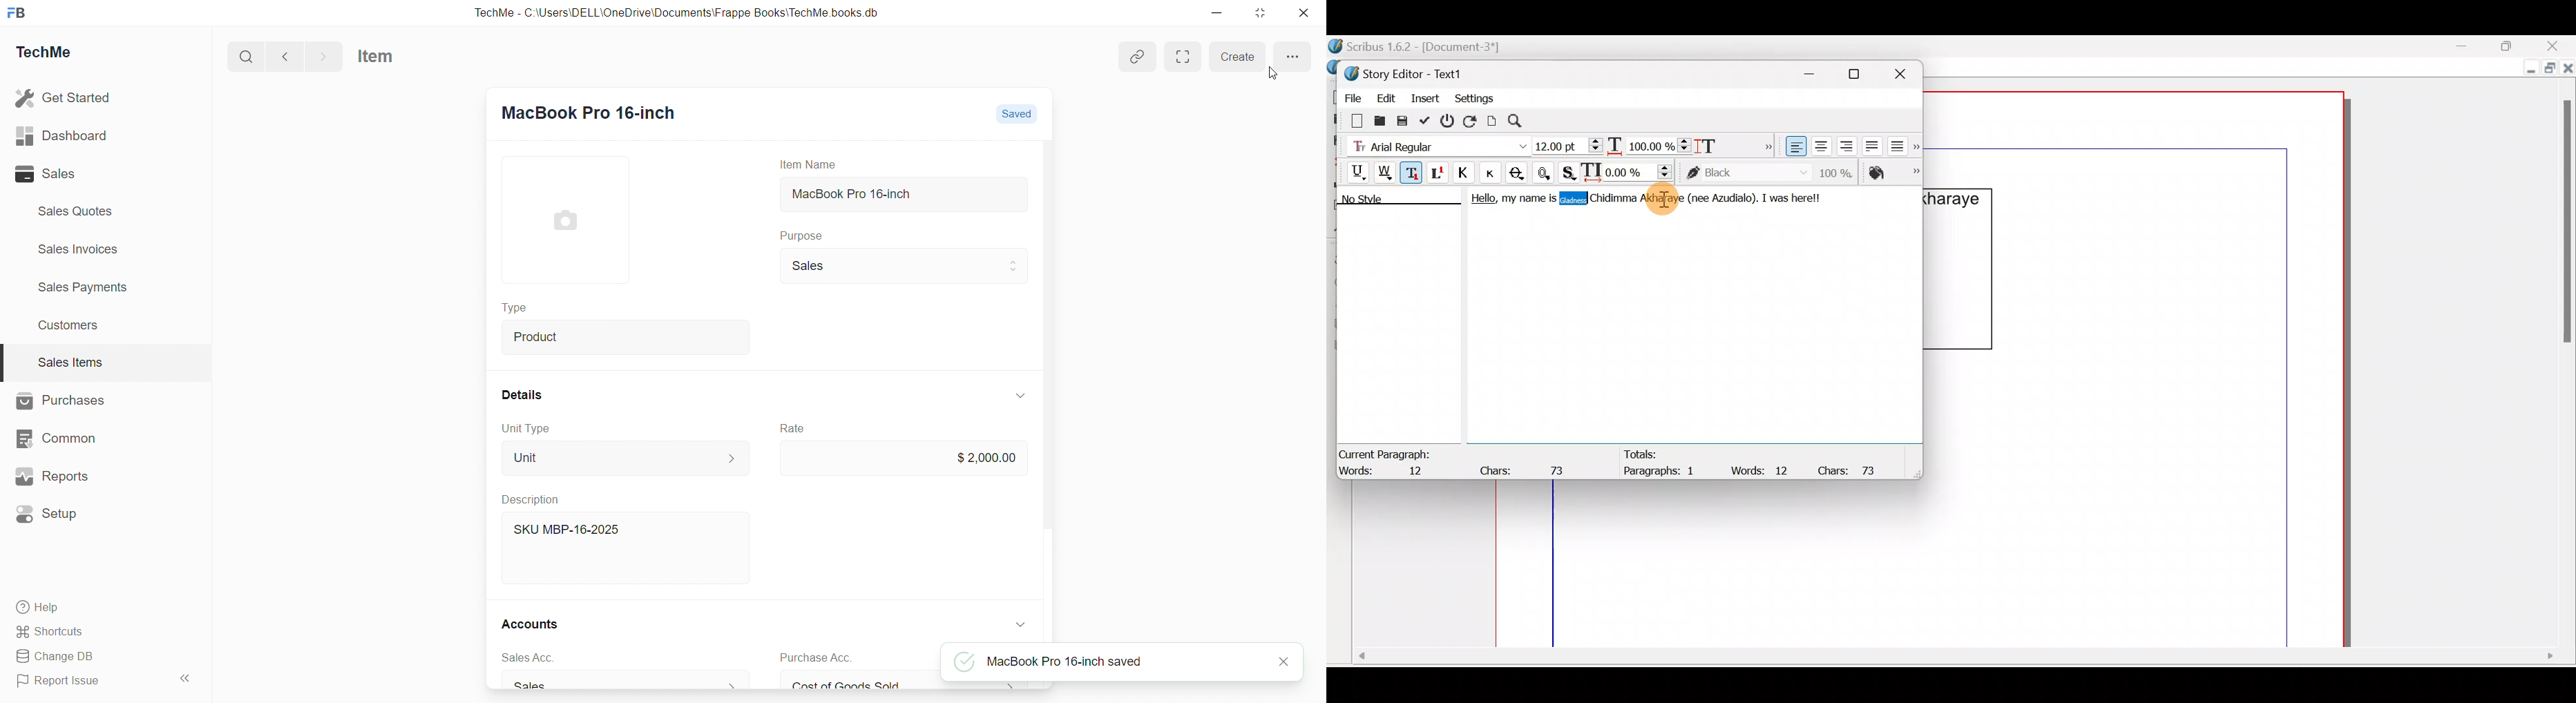 This screenshot has width=2576, height=728. Describe the element at coordinates (376, 56) in the screenshot. I see `Item` at that location.